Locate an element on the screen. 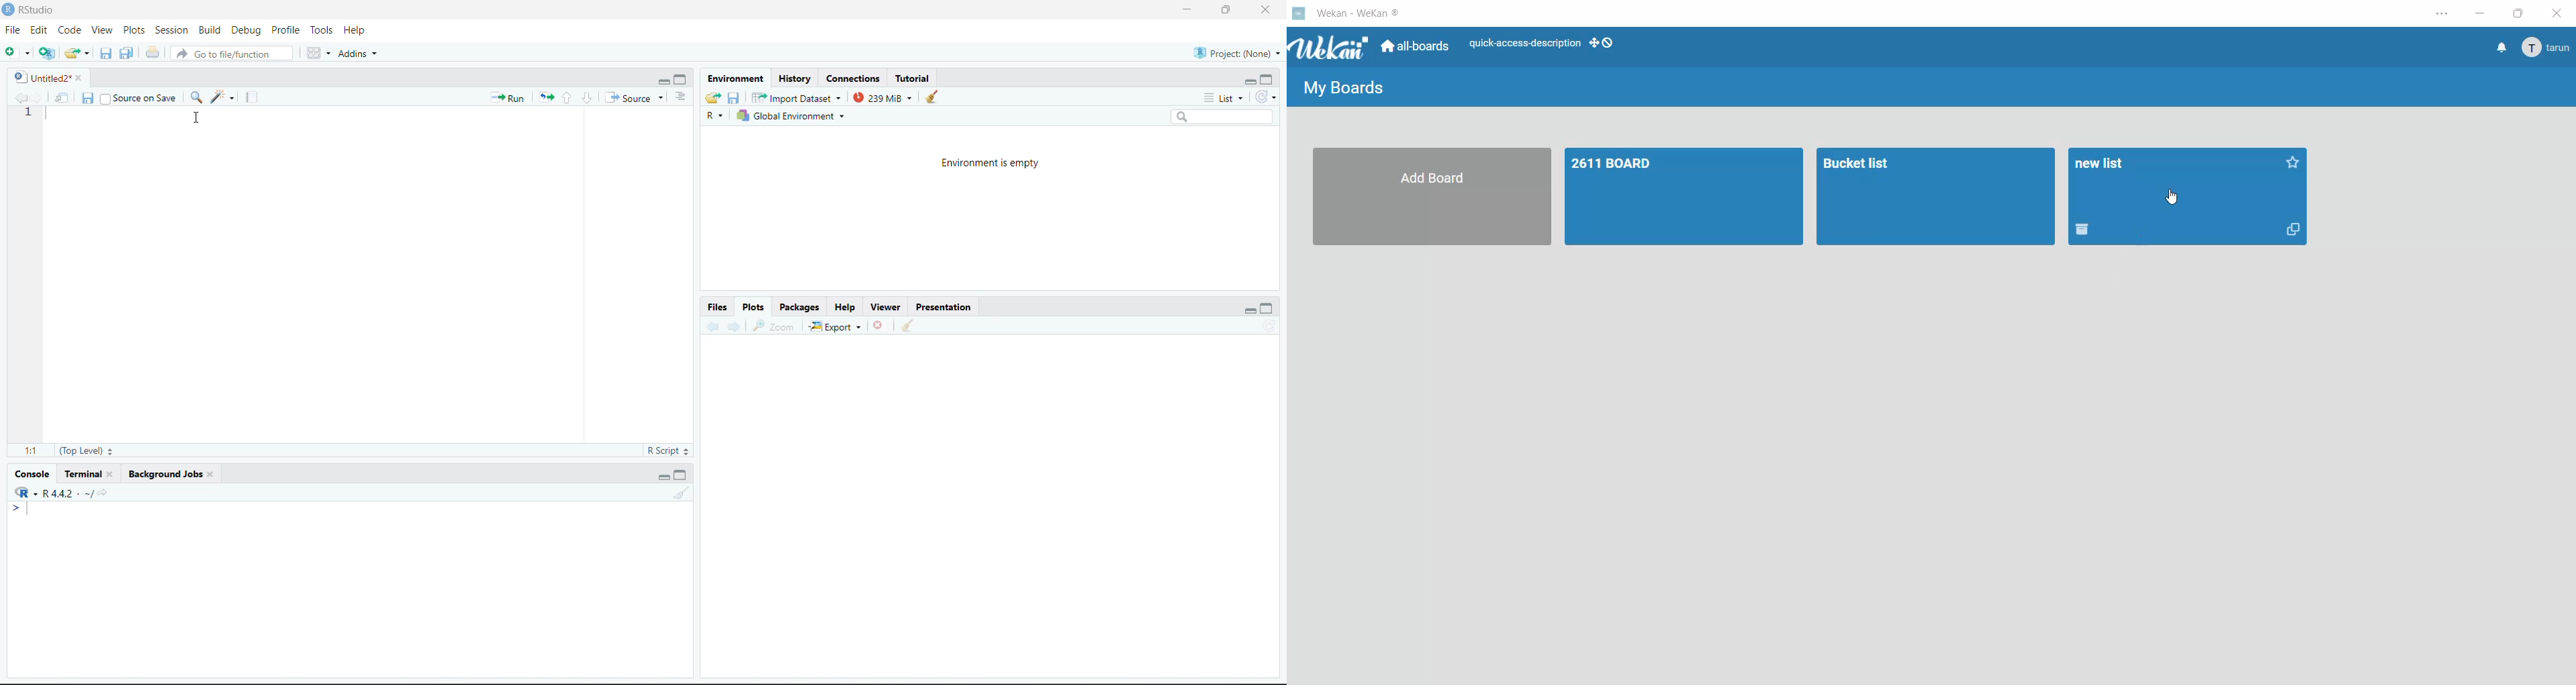  Debug is located at coordinates (247, 29).